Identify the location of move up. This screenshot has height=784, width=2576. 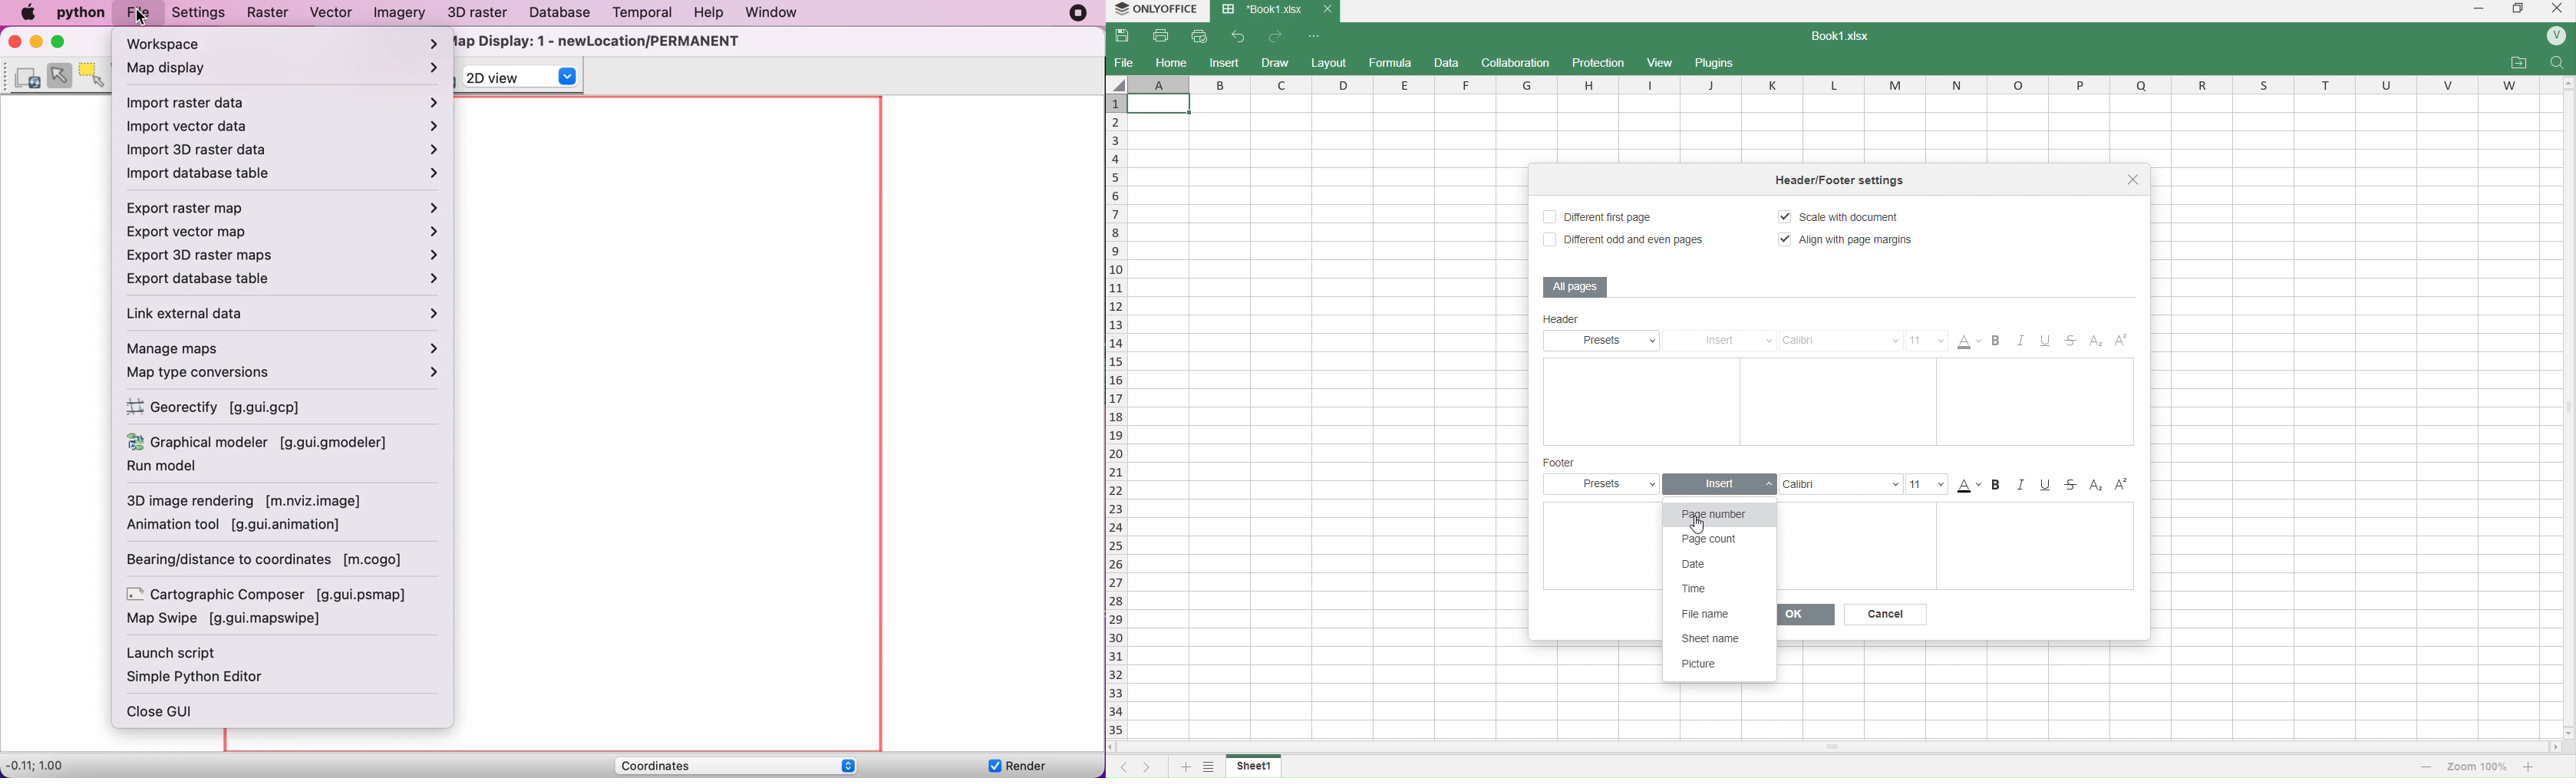
(2567, 85).